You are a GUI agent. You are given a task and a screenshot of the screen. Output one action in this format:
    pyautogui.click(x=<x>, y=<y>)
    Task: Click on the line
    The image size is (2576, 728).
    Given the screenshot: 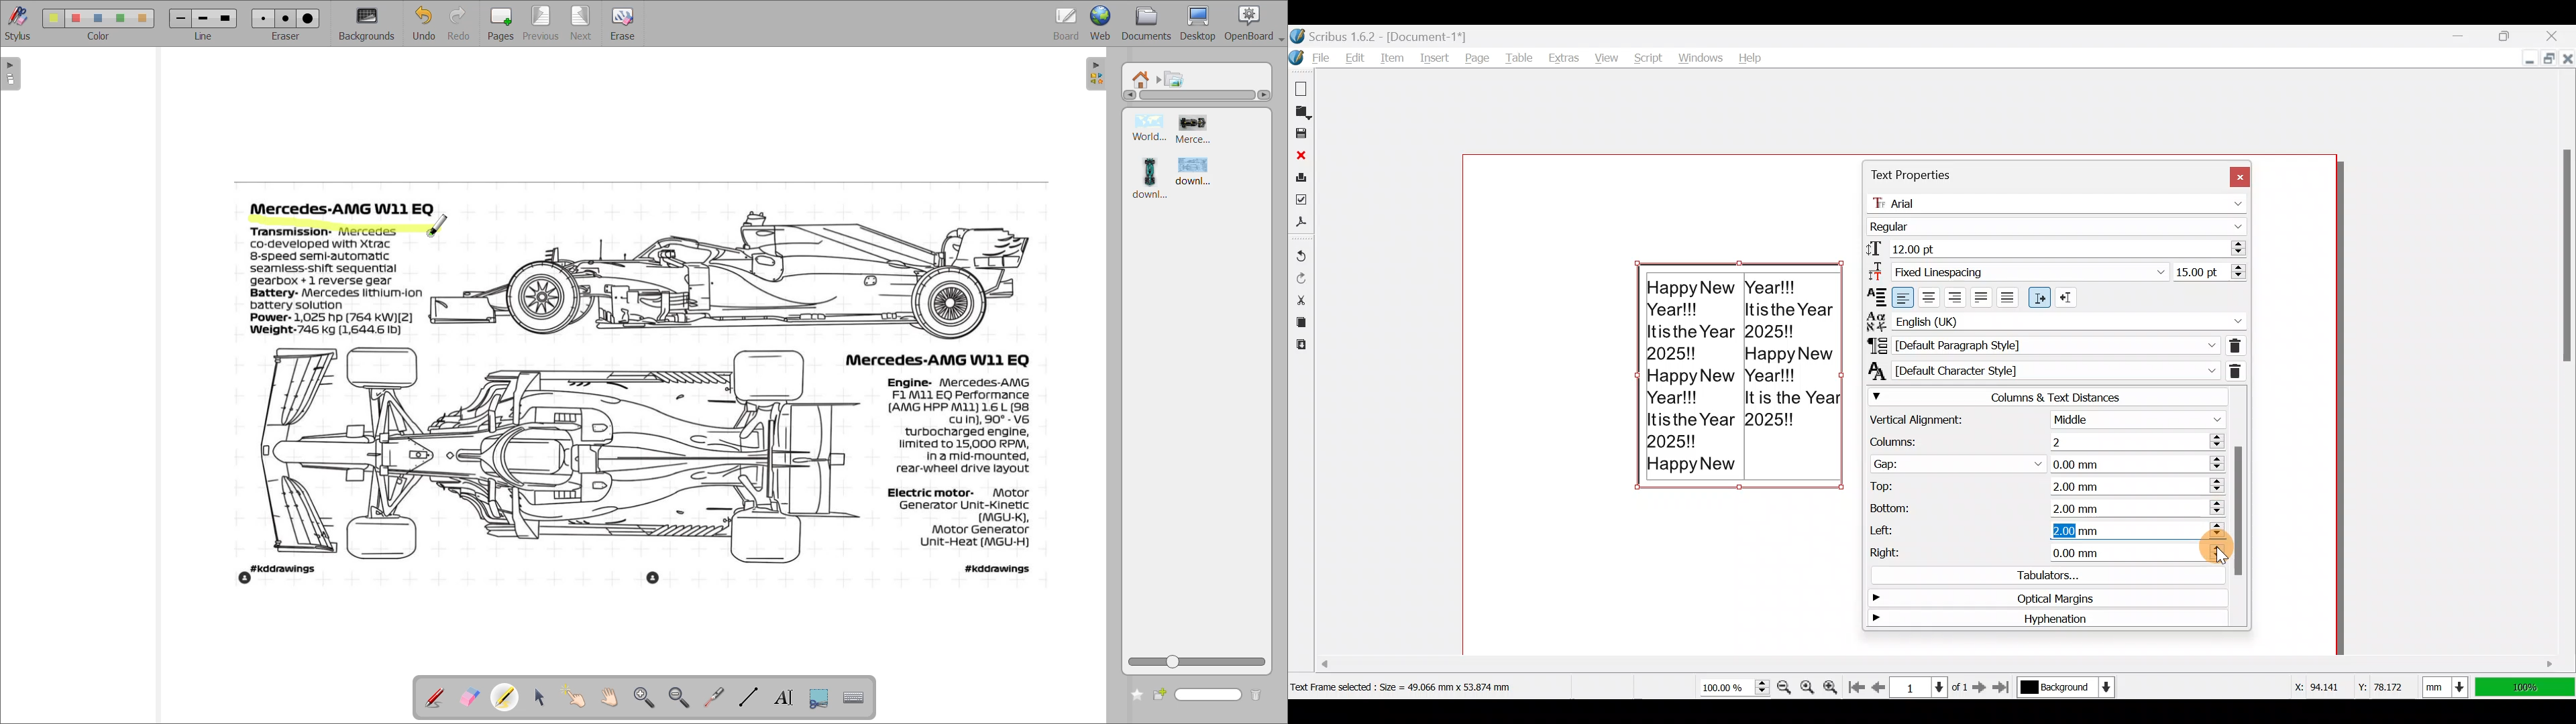 What is the action you would take?
    pyautogui.click(x=203, y=36)
    